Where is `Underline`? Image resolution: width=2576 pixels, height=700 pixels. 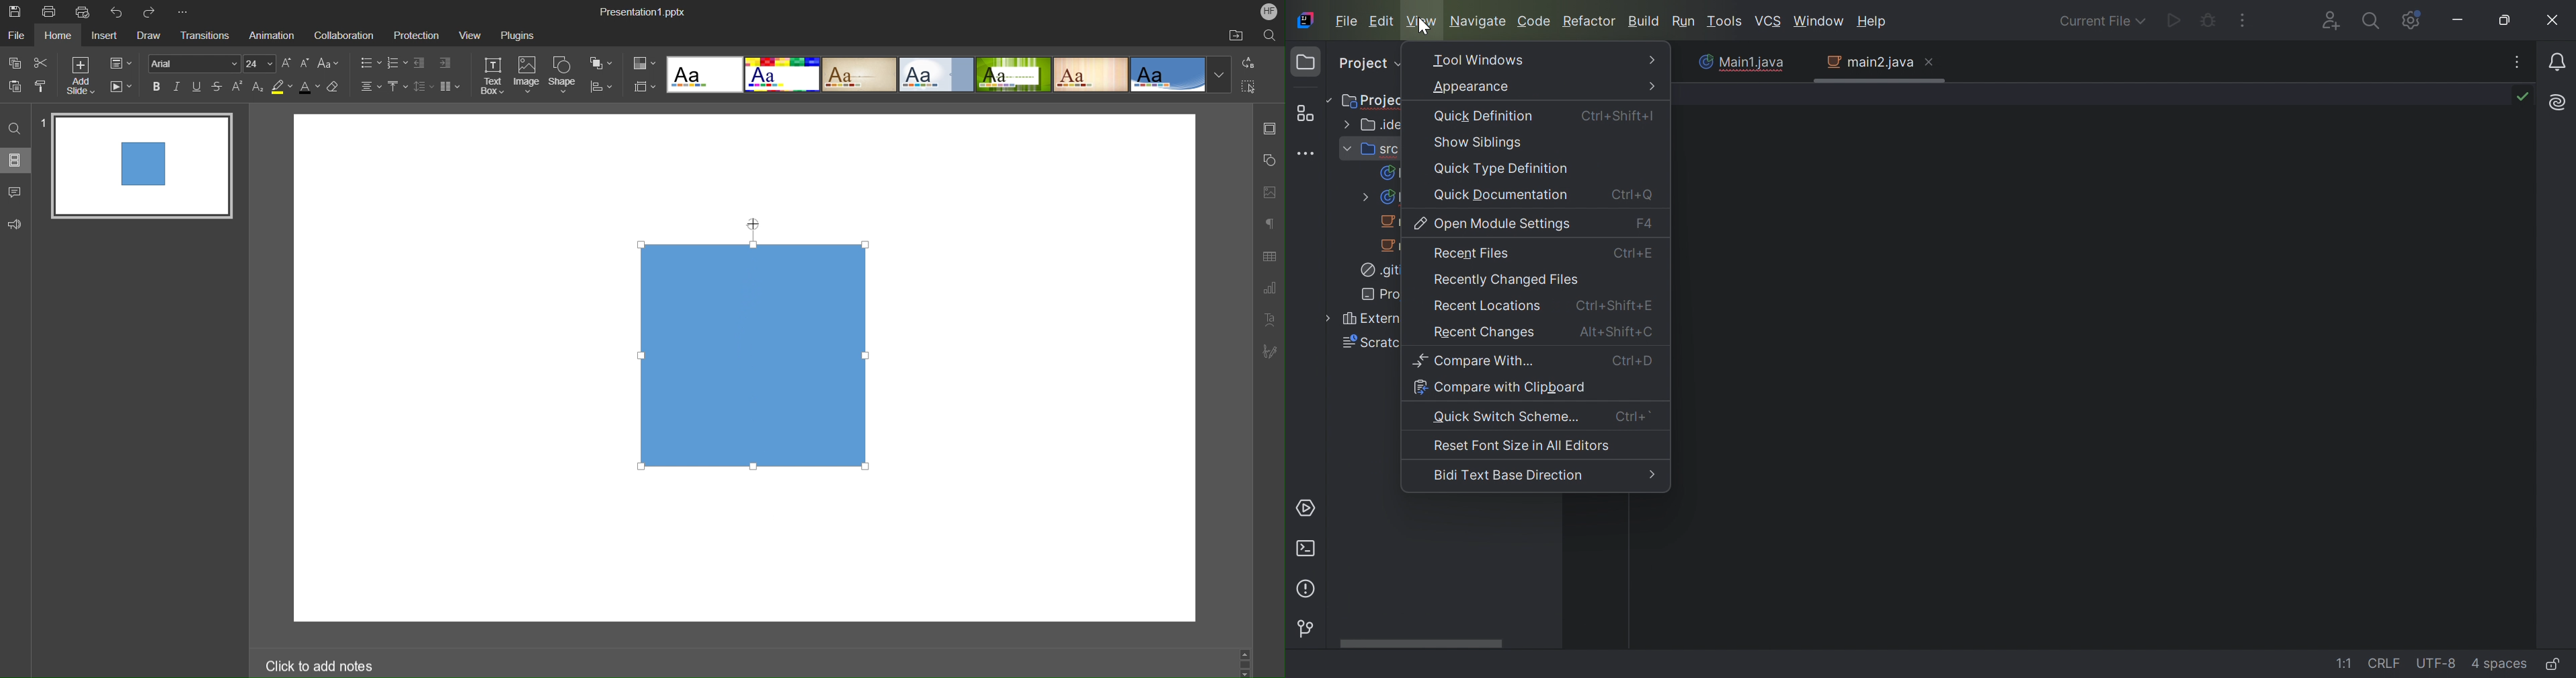
Underline is located at coordinates (196, 87).